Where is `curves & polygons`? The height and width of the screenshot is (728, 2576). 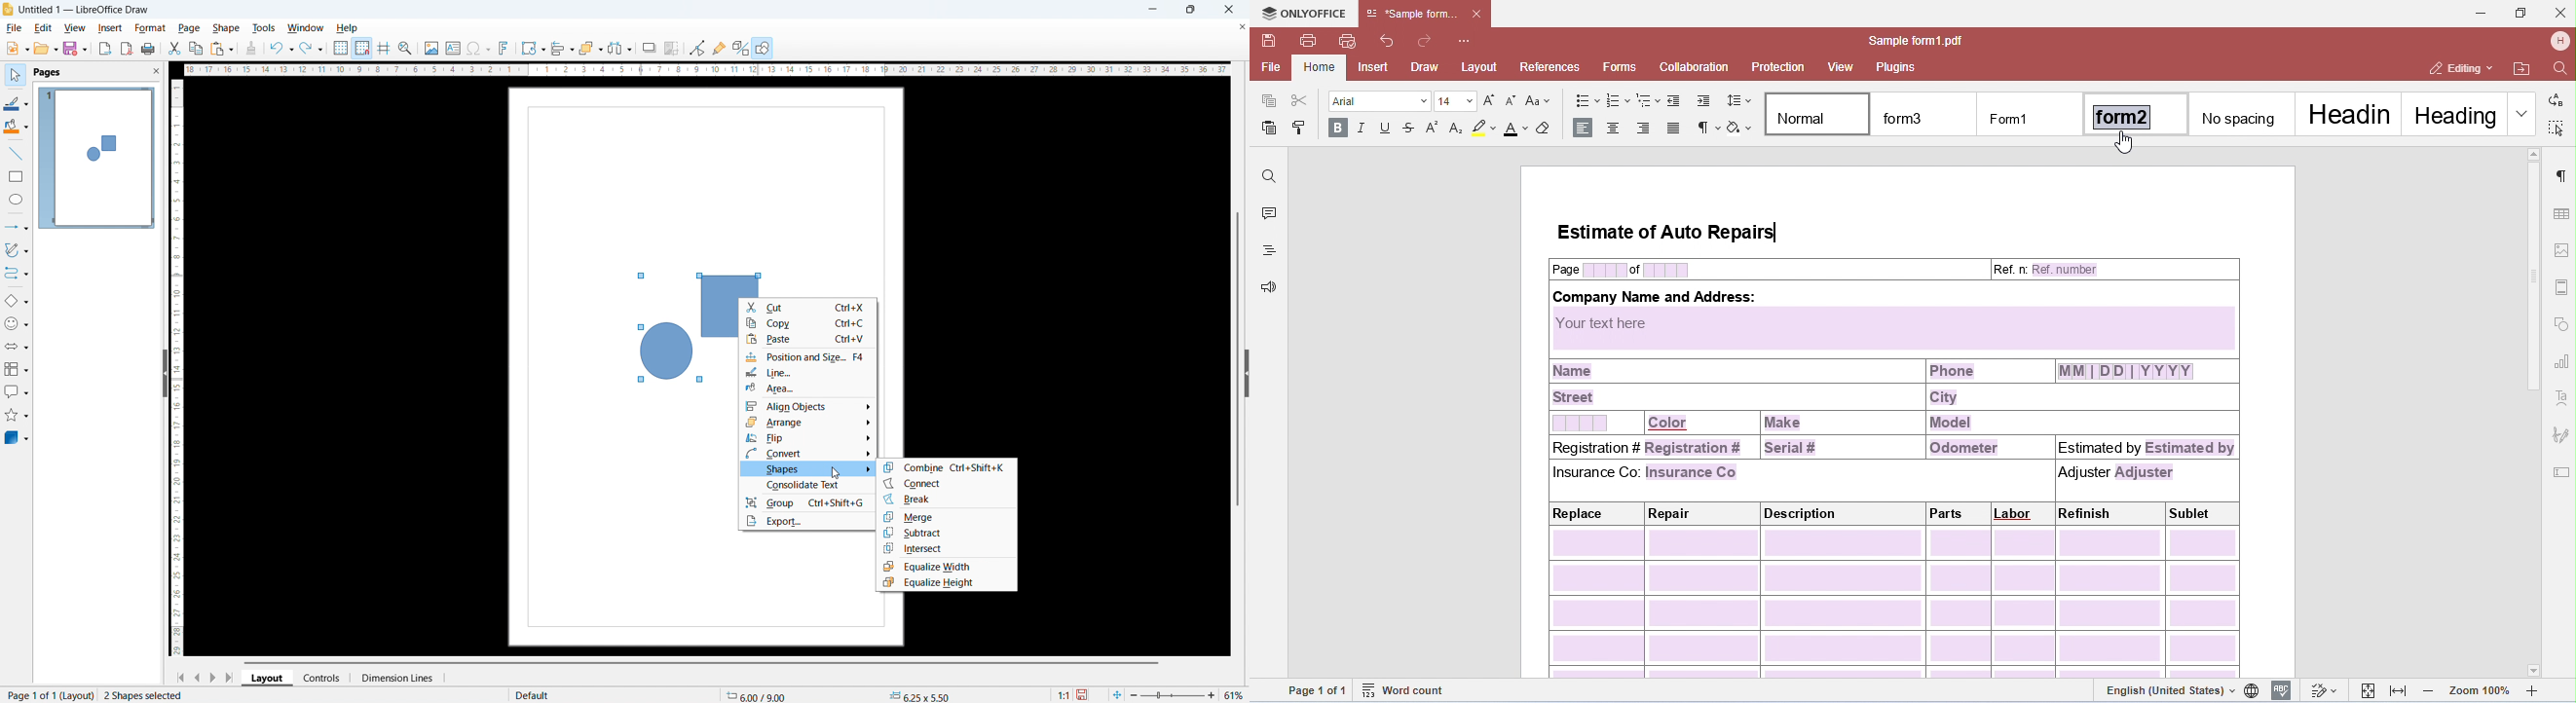 curves & polygons is located at coordinates (18, 250).